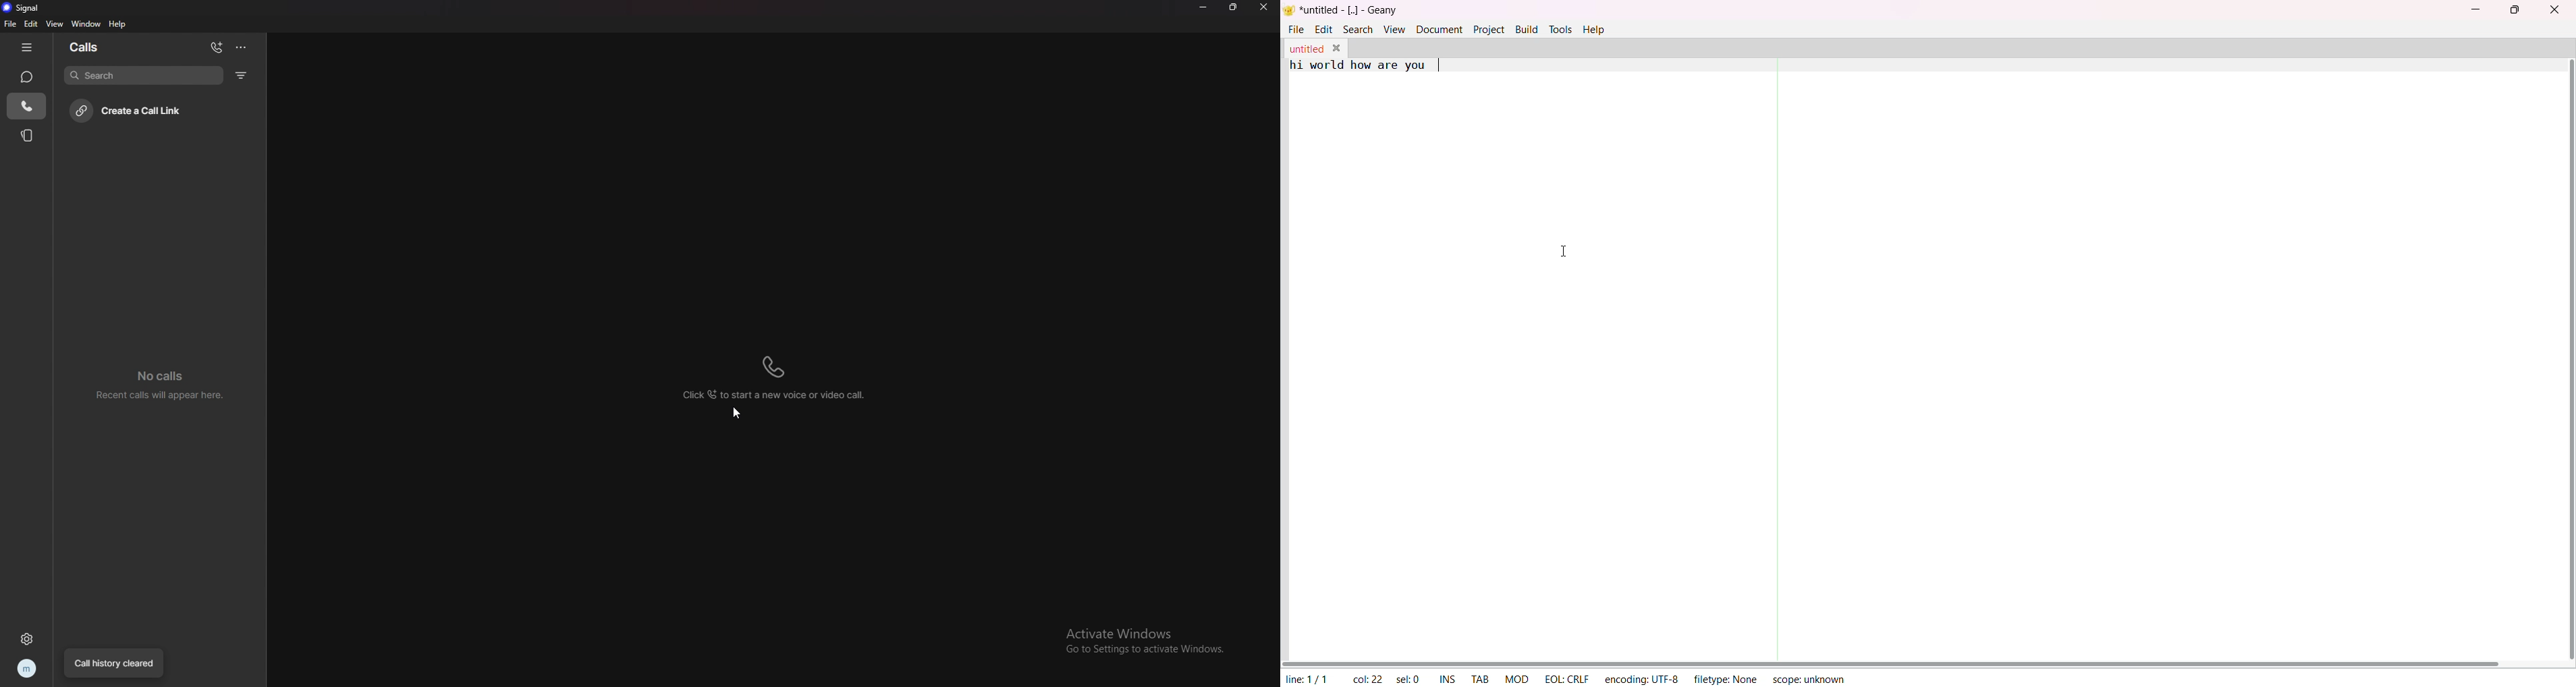 Image resolution: width=2576 pixels, height=700 pixels. What do you see at coordinates (27, 638) in the screenshot?
I see `settings` at bounding box center [27, 638].